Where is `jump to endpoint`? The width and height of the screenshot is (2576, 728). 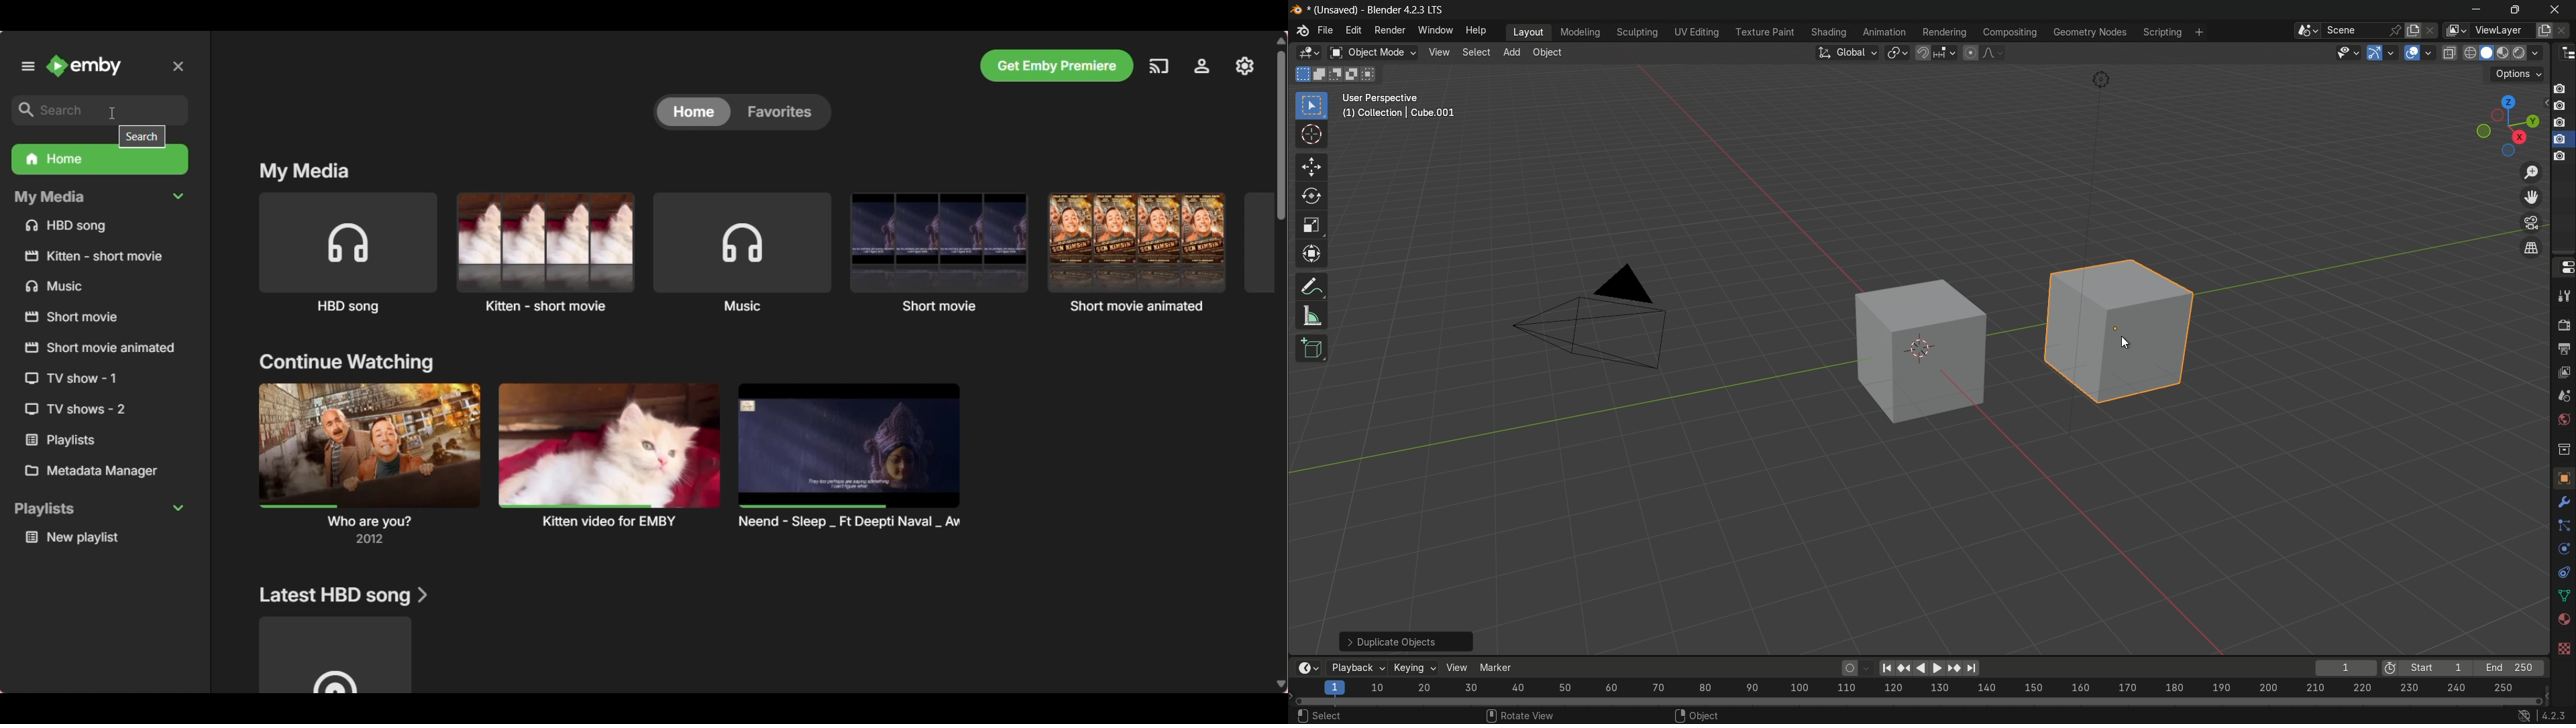
jump to endpoint is located at coordinates (1970, 667).